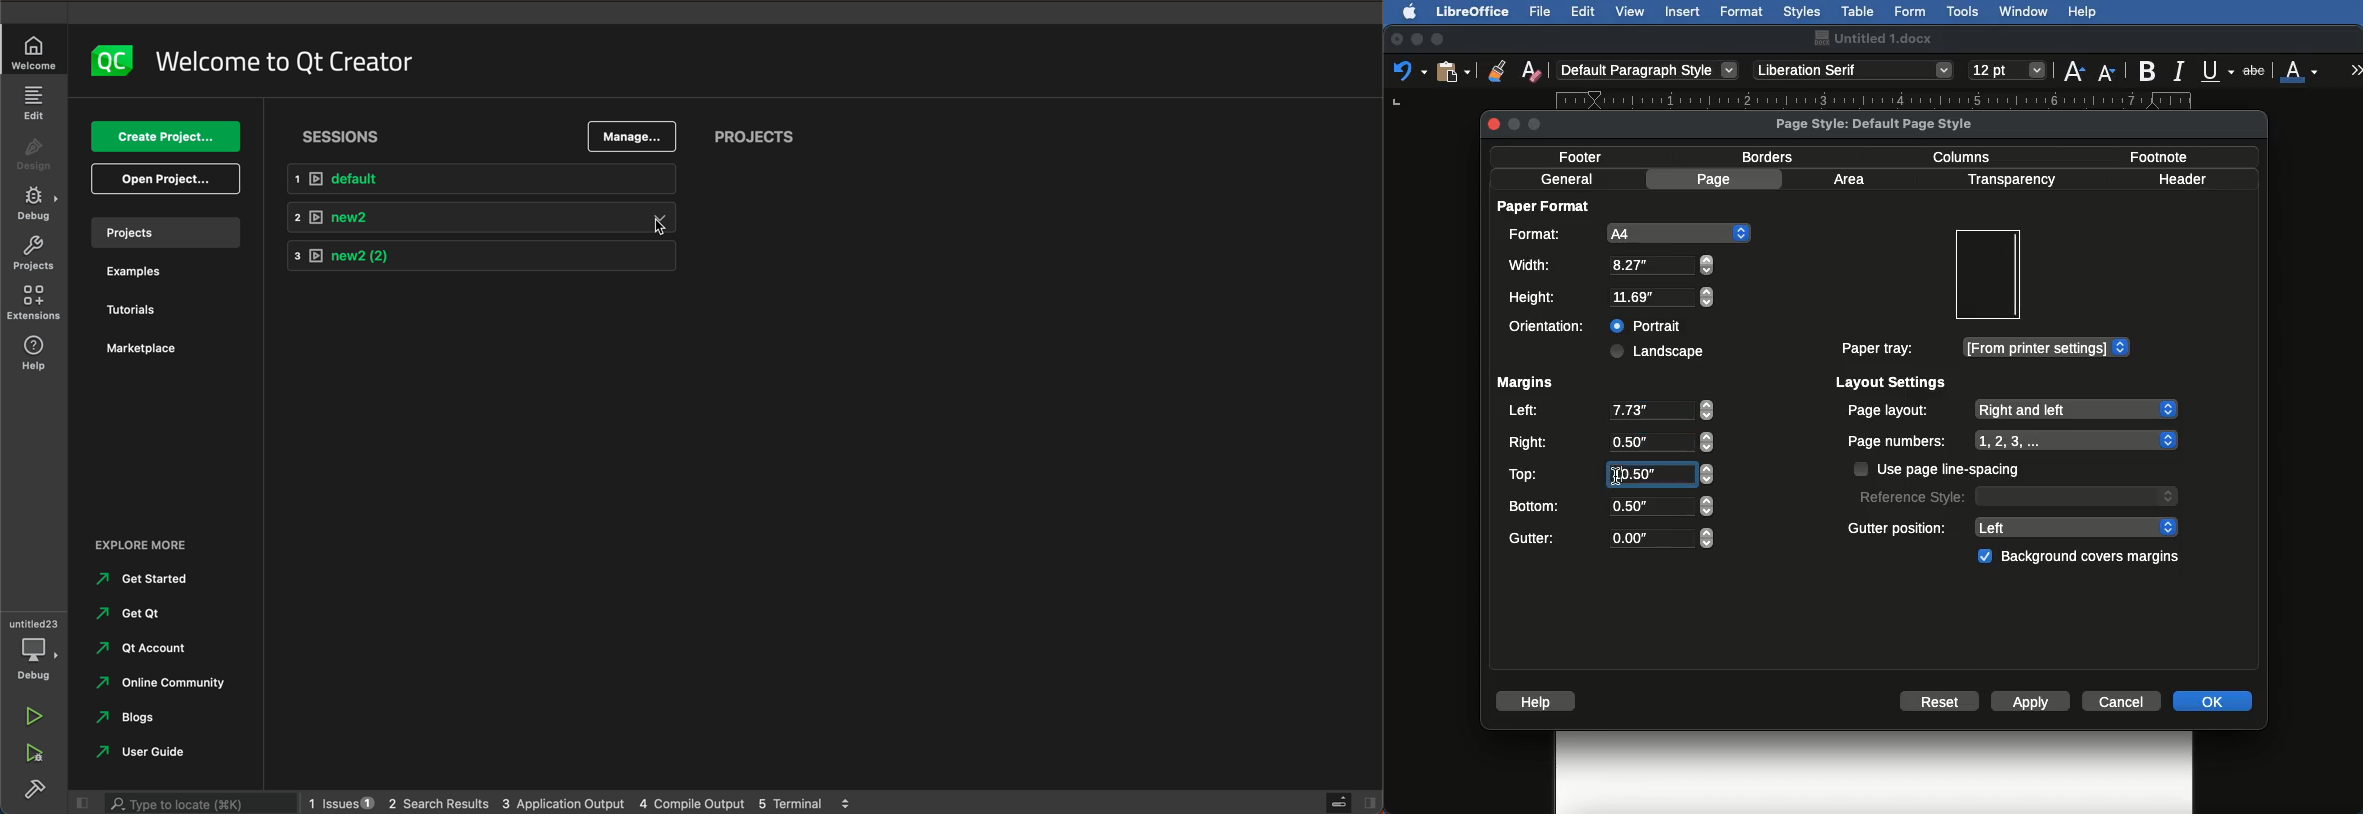 The height and width of the screenshot is (840, 2380). What do you see at coordinates (1608, 474) in the screenshot?
I see `Top` at bounding box center [1608, 474].